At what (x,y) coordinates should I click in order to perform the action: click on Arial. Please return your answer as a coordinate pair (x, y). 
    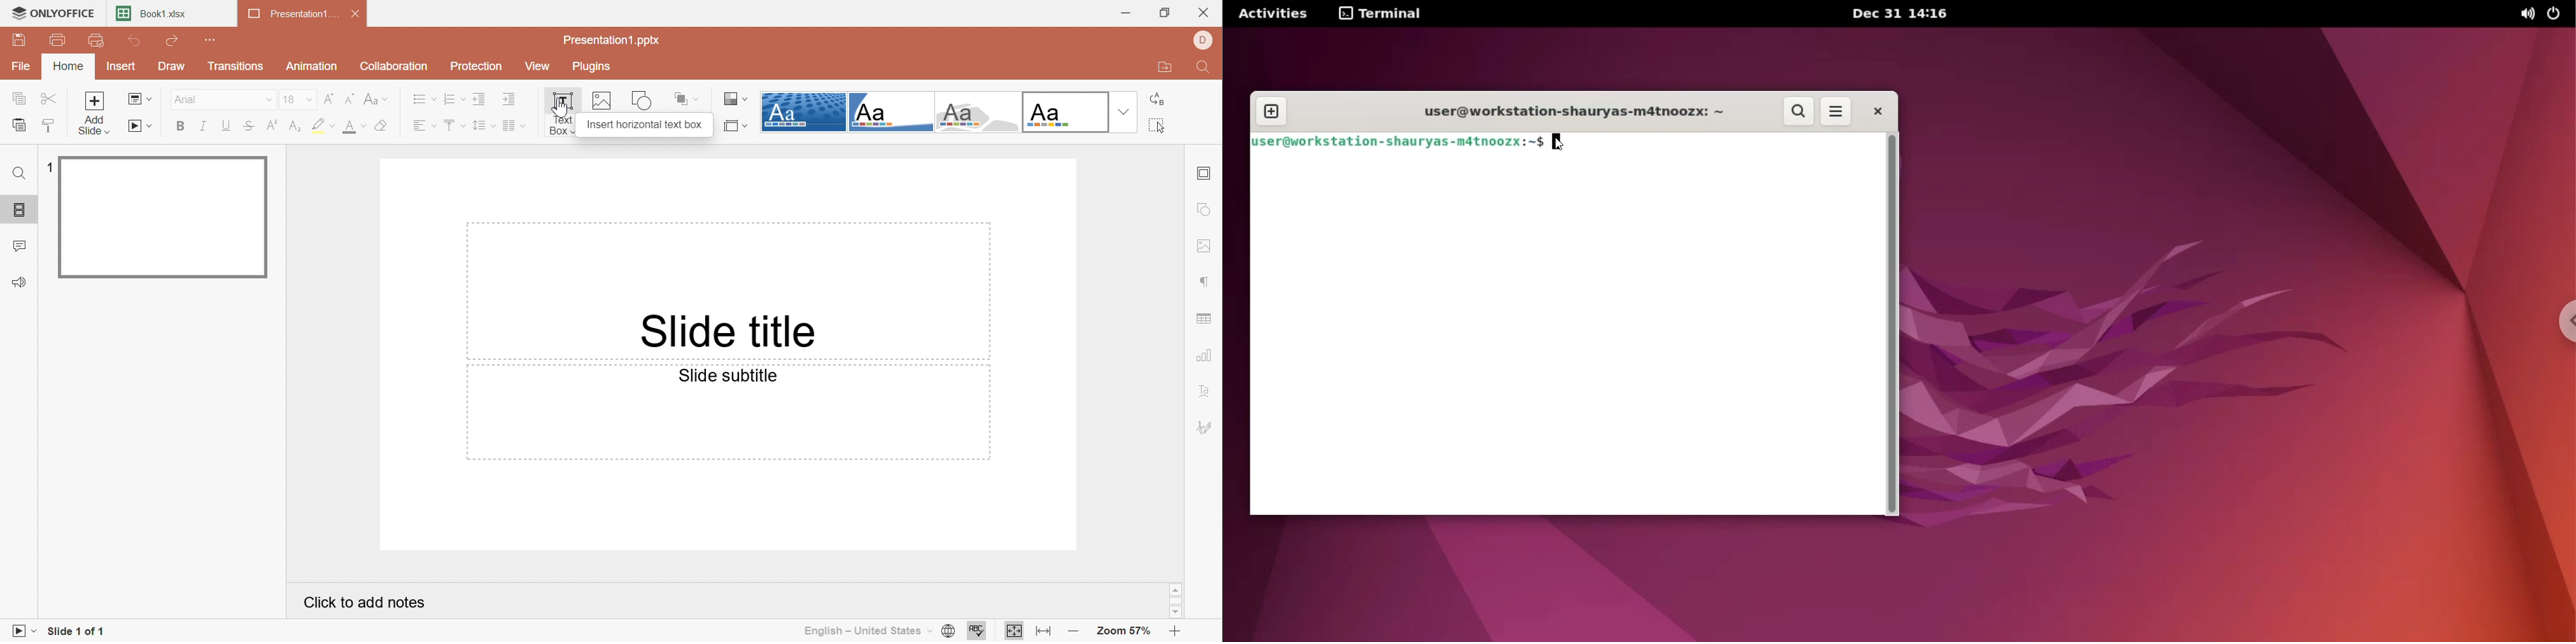
    Looking at the image, I should click on (220, 99).